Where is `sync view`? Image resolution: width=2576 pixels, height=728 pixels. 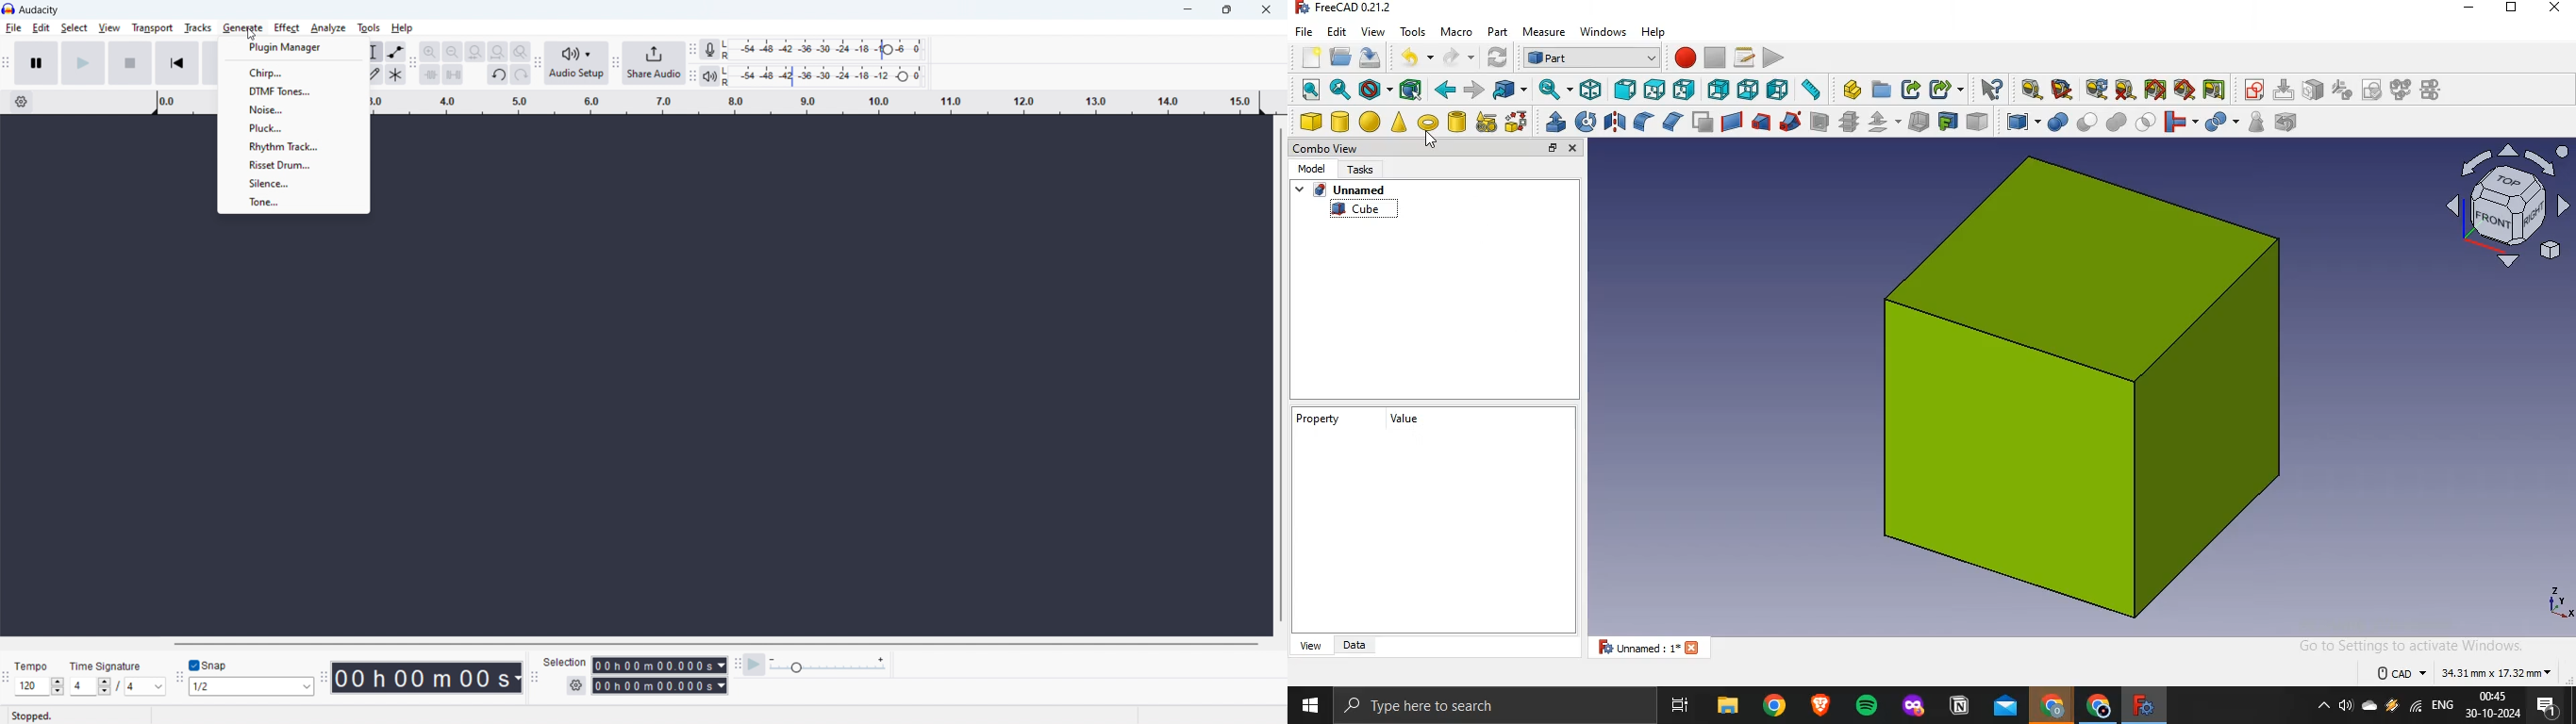
sync view is located at coordinates (1554, 89).